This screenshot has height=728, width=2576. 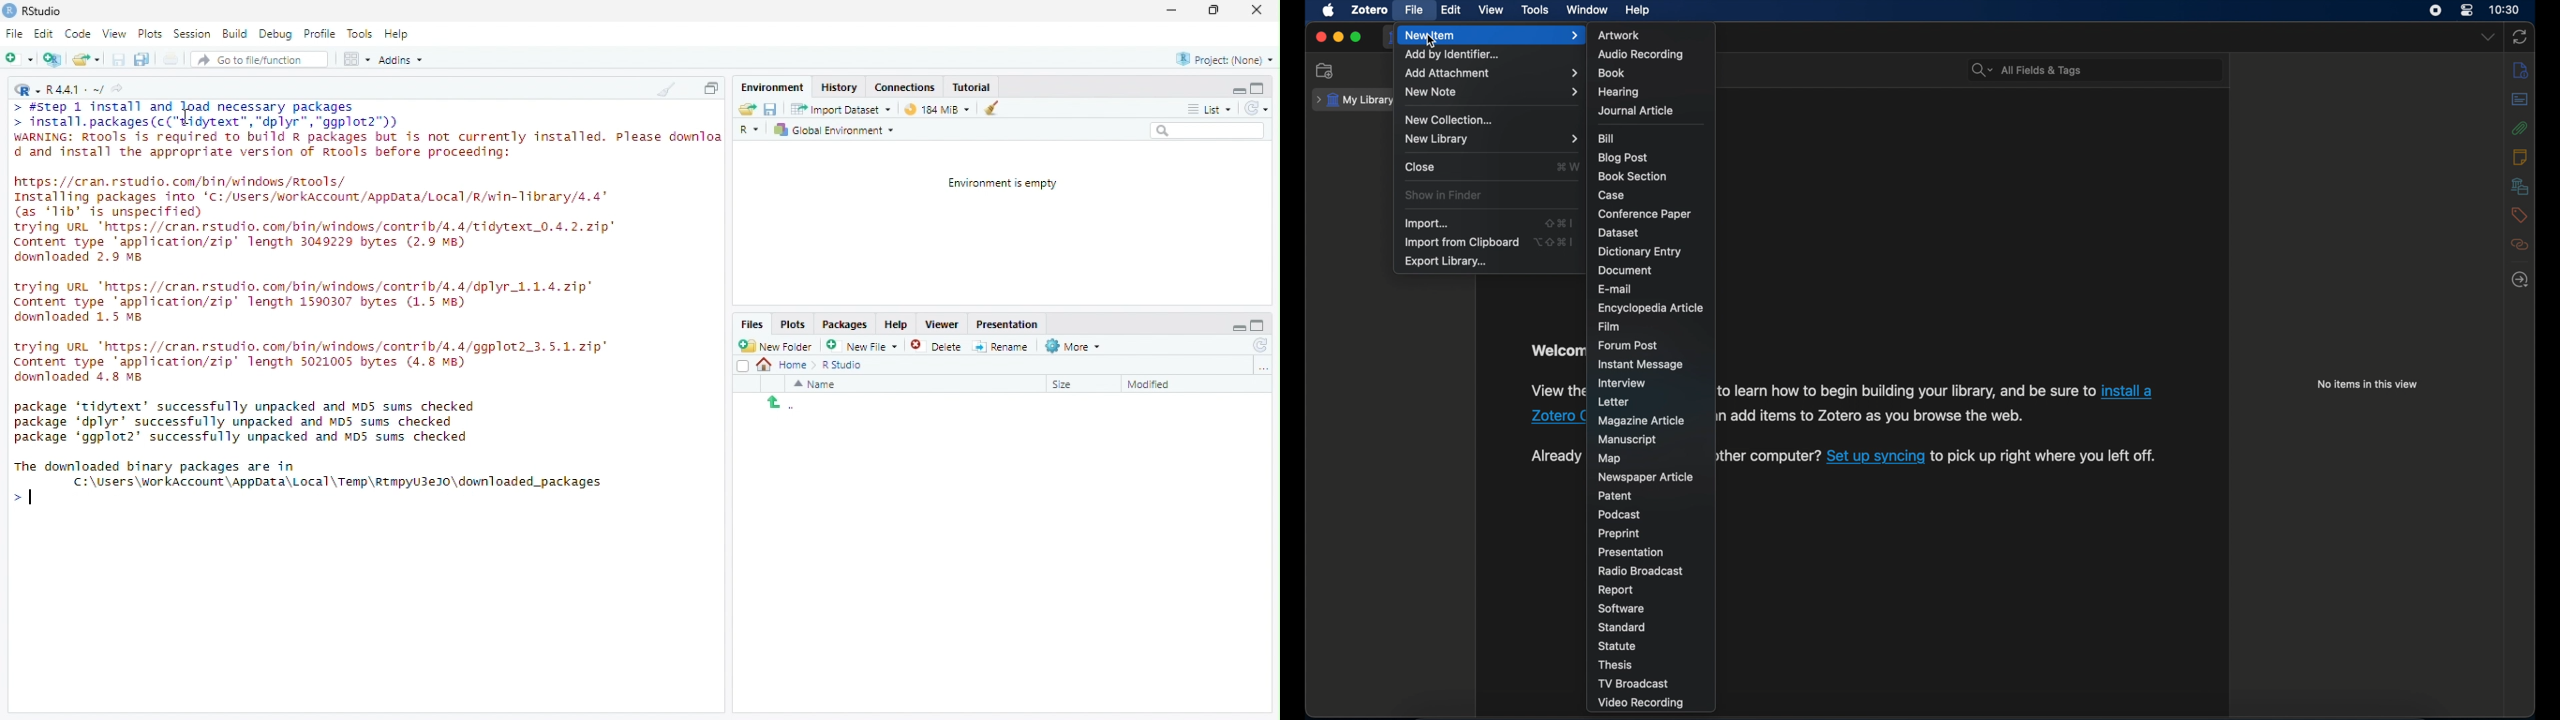 I want to click on New File, so click(x=860, y=345).